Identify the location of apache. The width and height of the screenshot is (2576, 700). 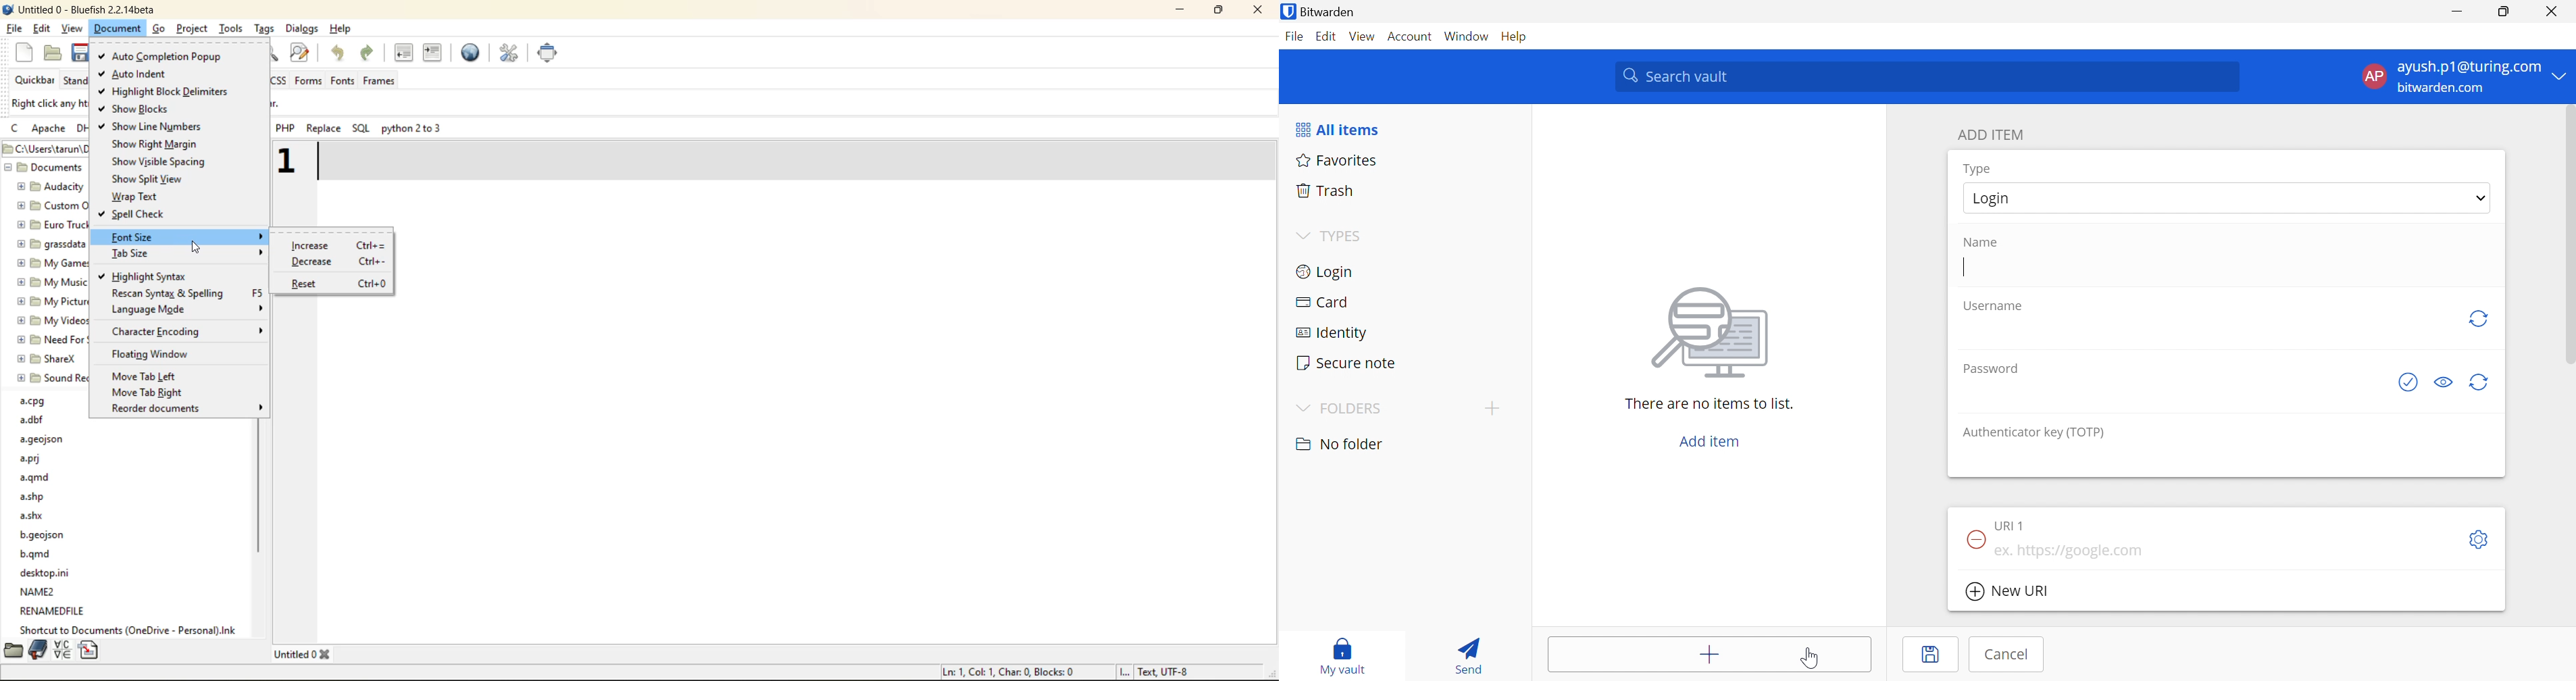
(51, 129).